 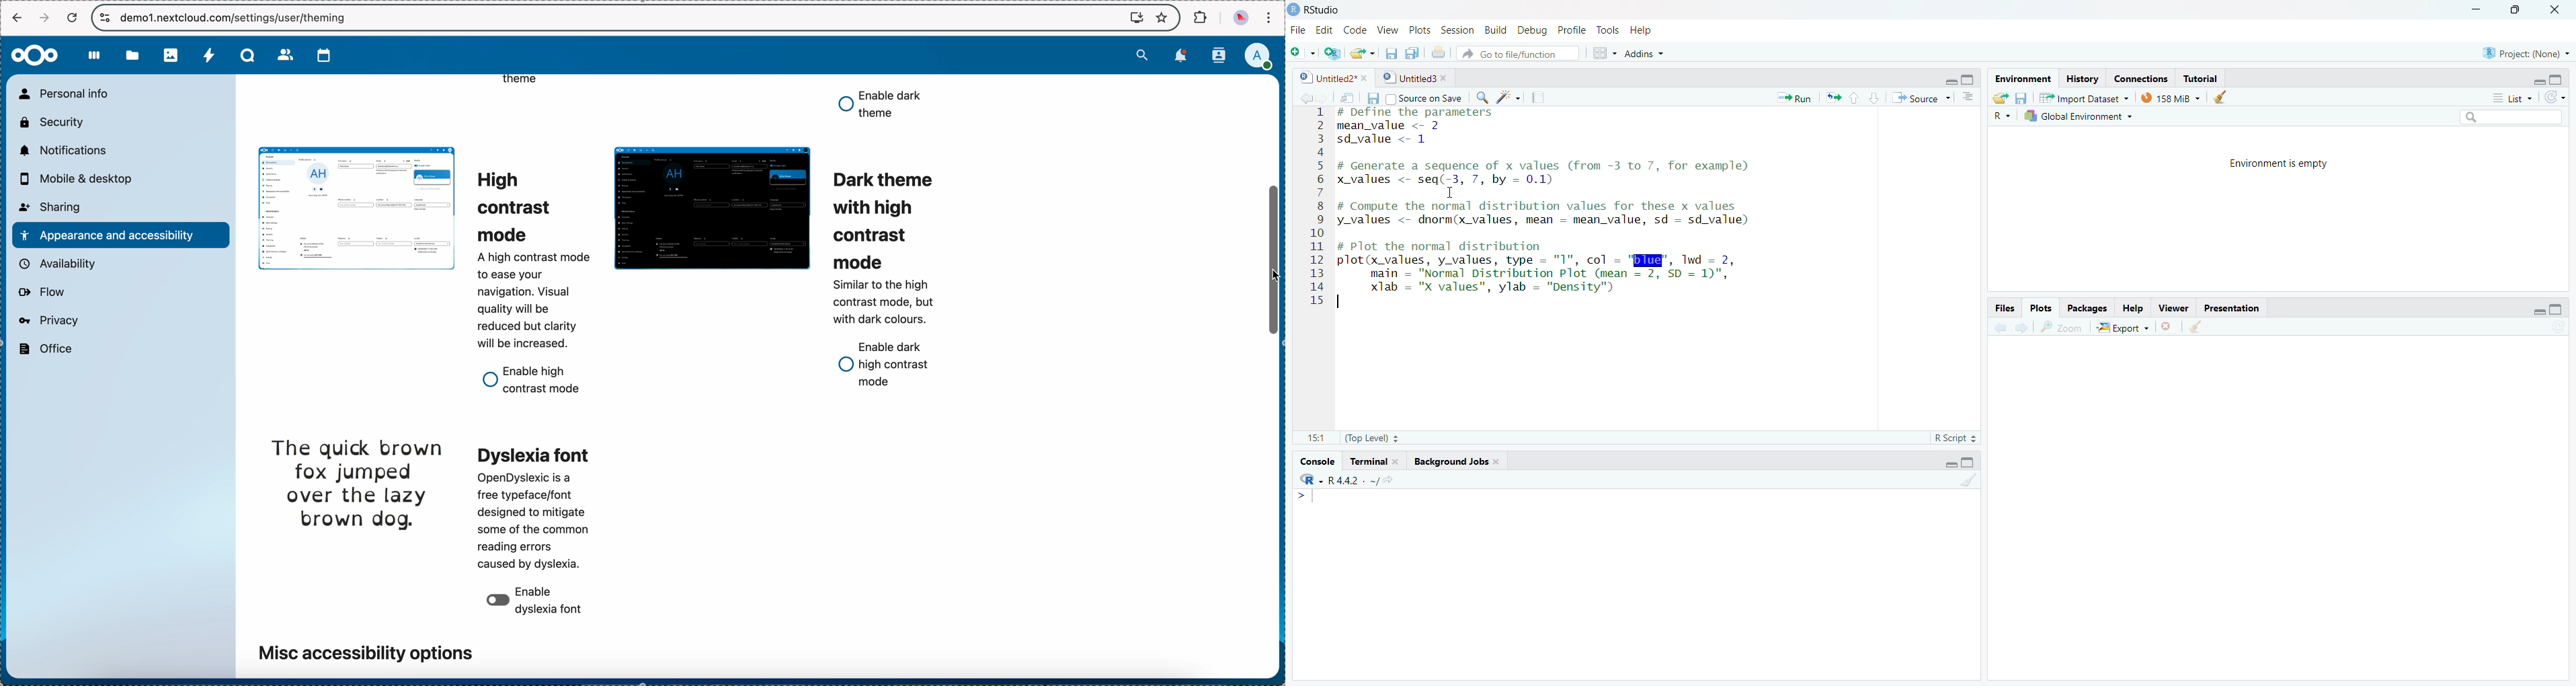 I want to click on “Import Dataset ~, so click(x=2083, y=98).